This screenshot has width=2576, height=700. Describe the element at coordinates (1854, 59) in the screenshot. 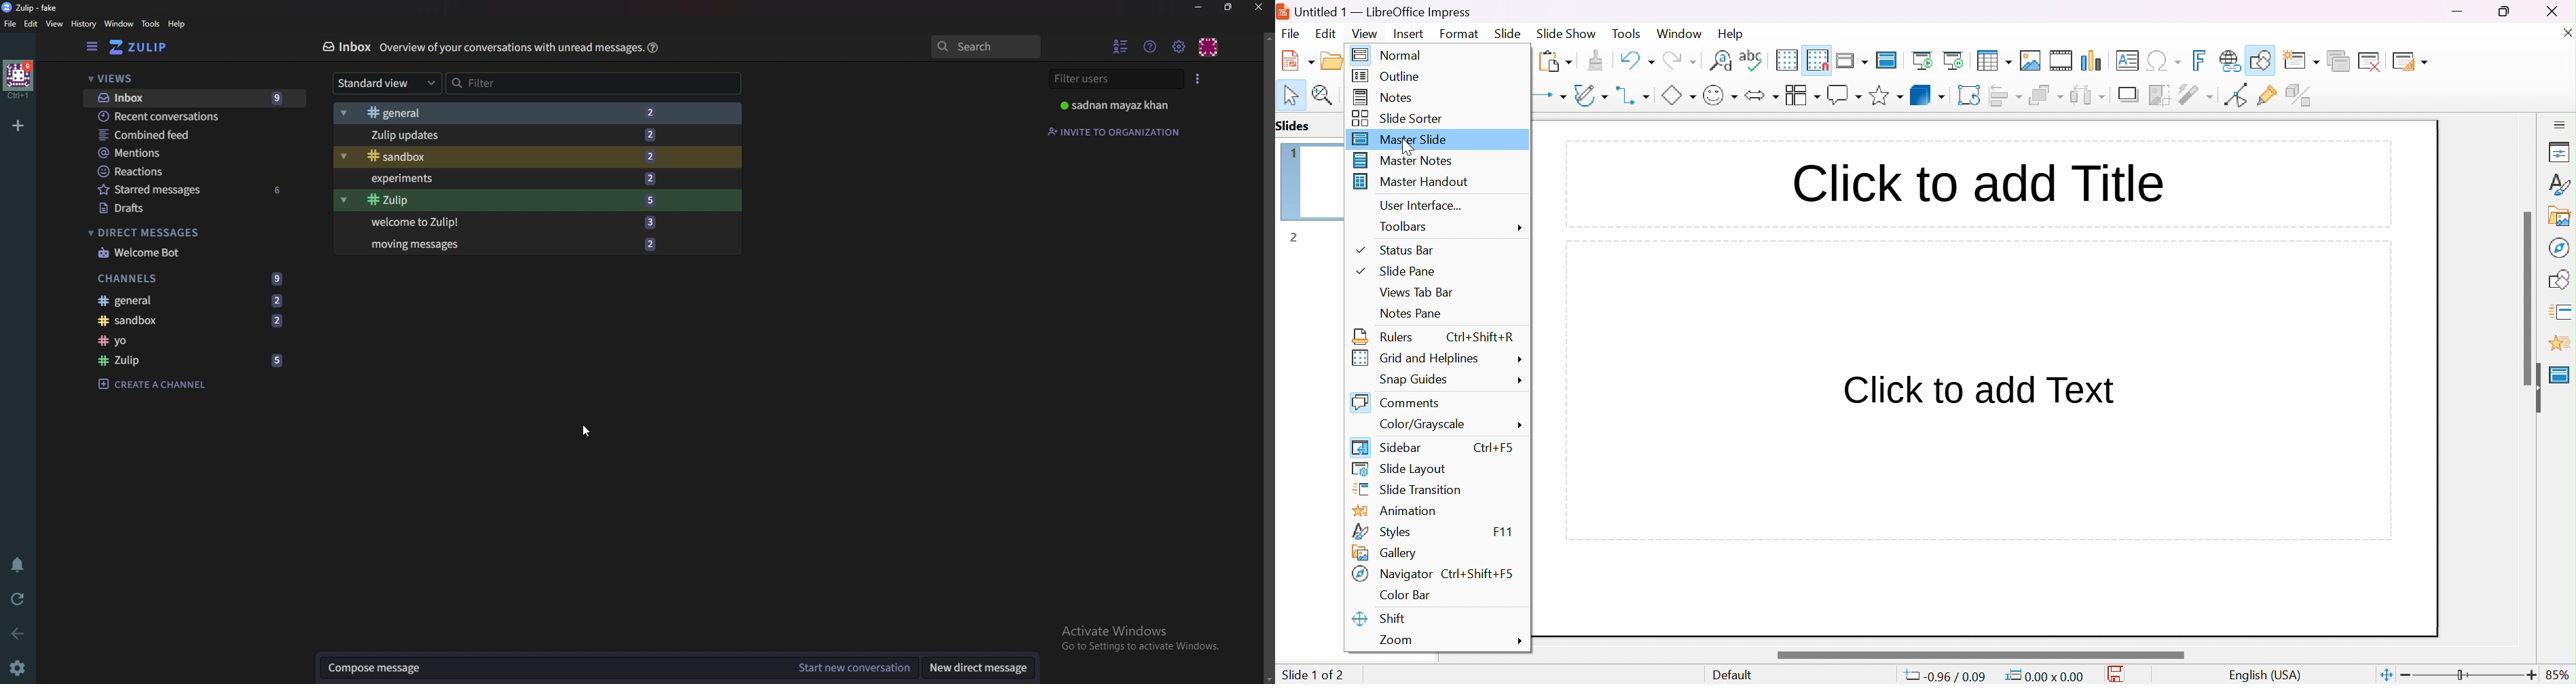

I see `display views` at that location.